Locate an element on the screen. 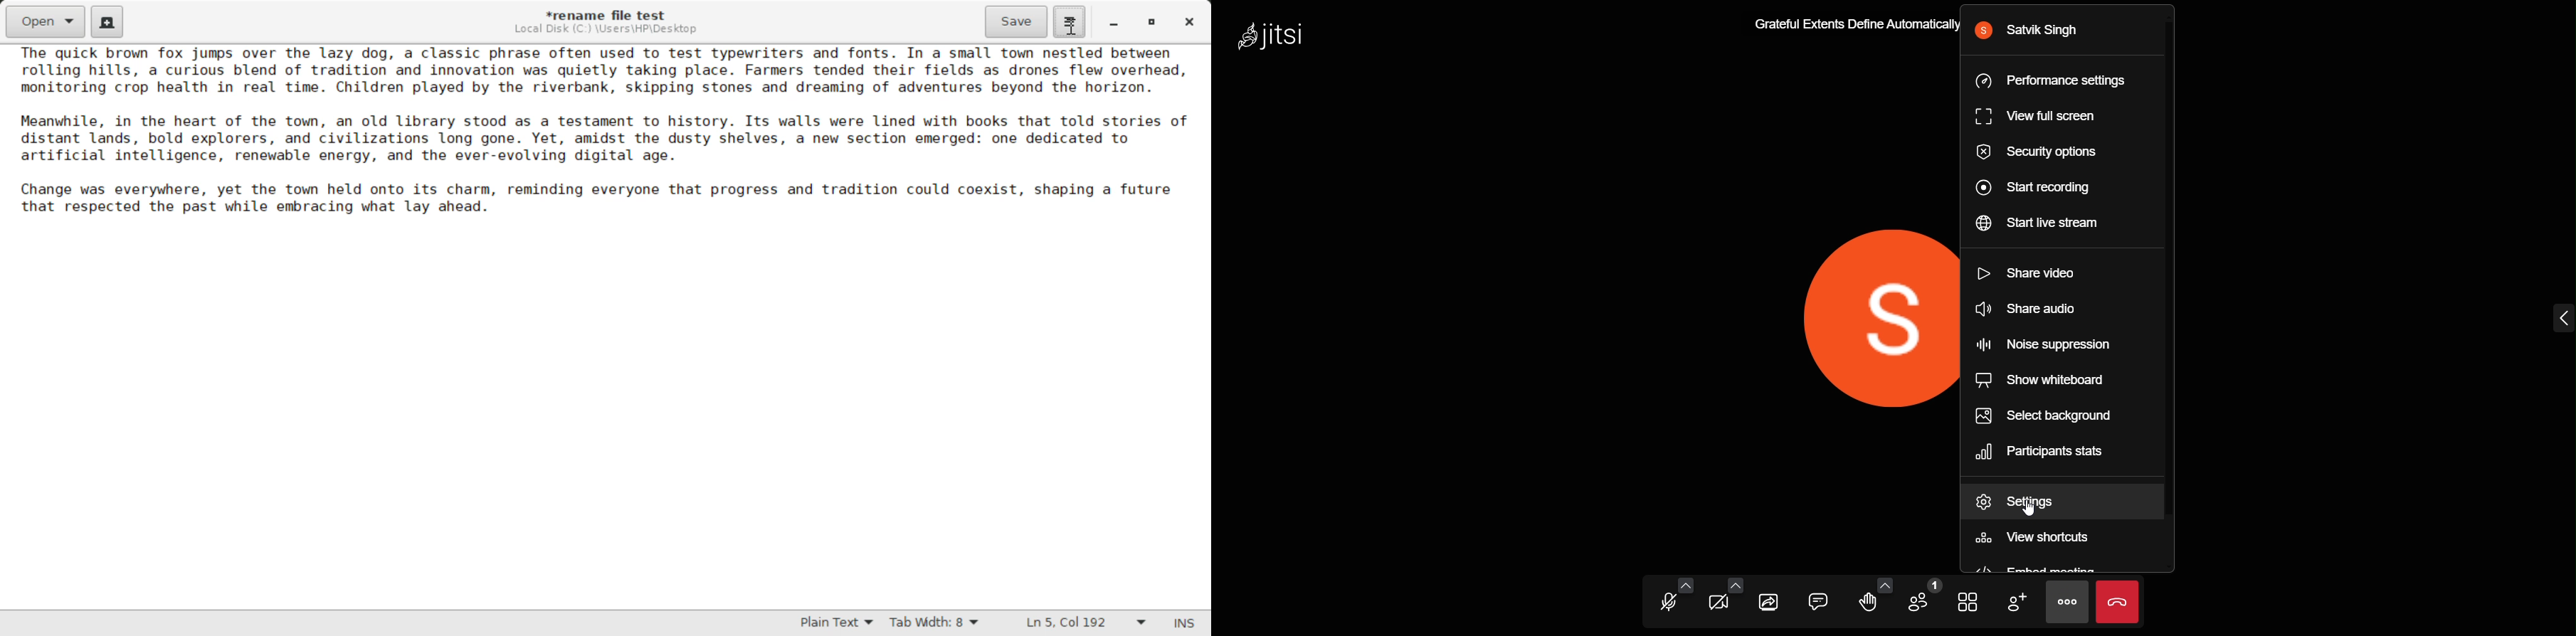 The height and width of the screenshot is (644, 2576). tile view is located at coordinates (1971, 602).